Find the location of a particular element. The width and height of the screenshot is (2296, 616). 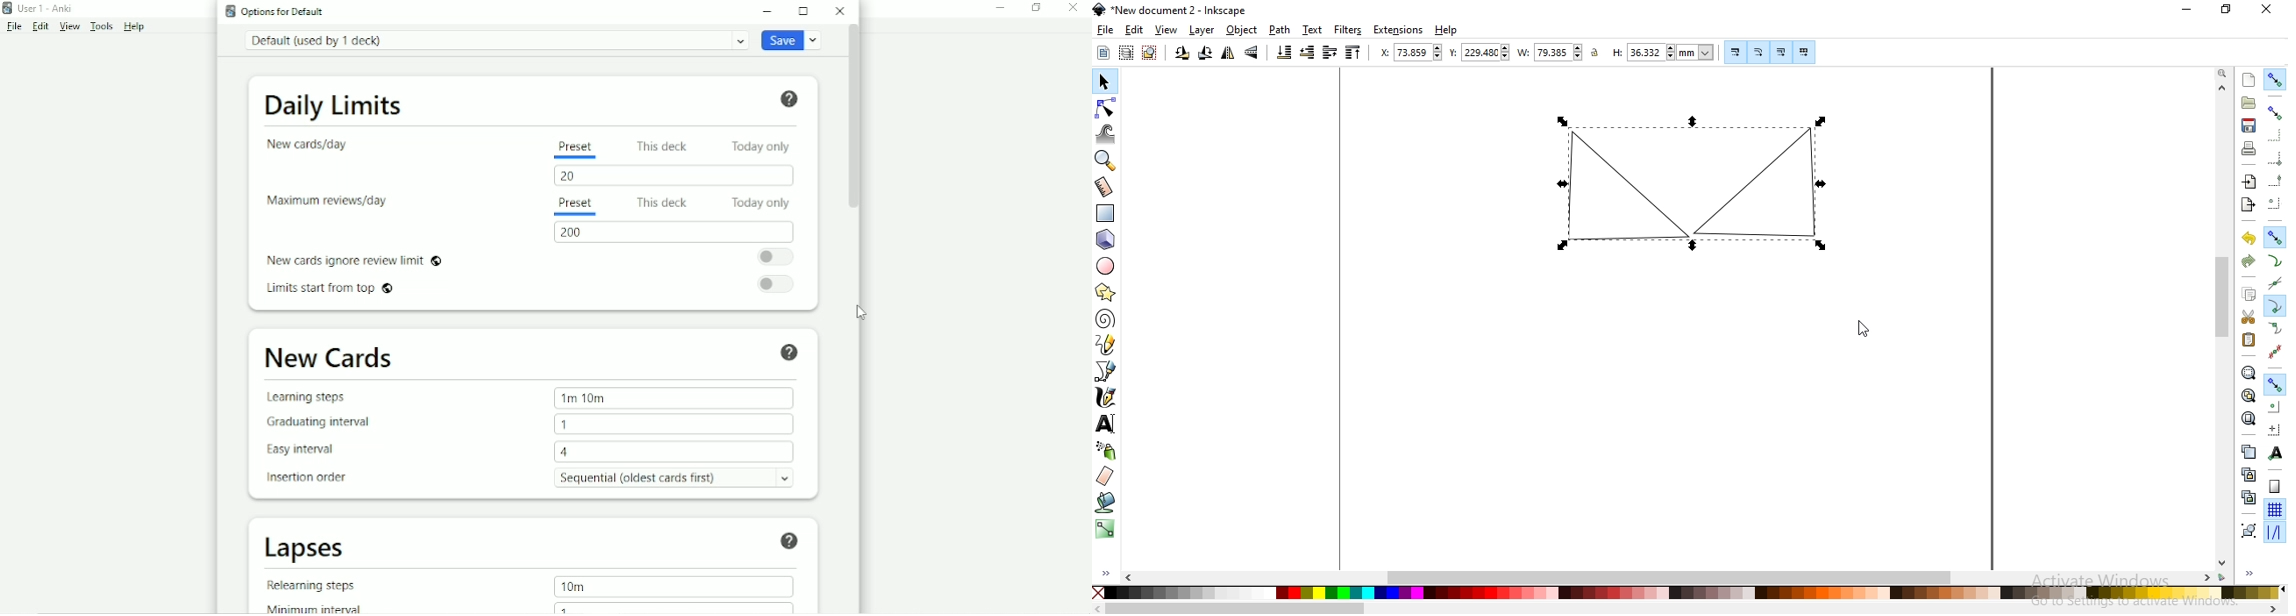

print document is located at coordinates (2250, 147).